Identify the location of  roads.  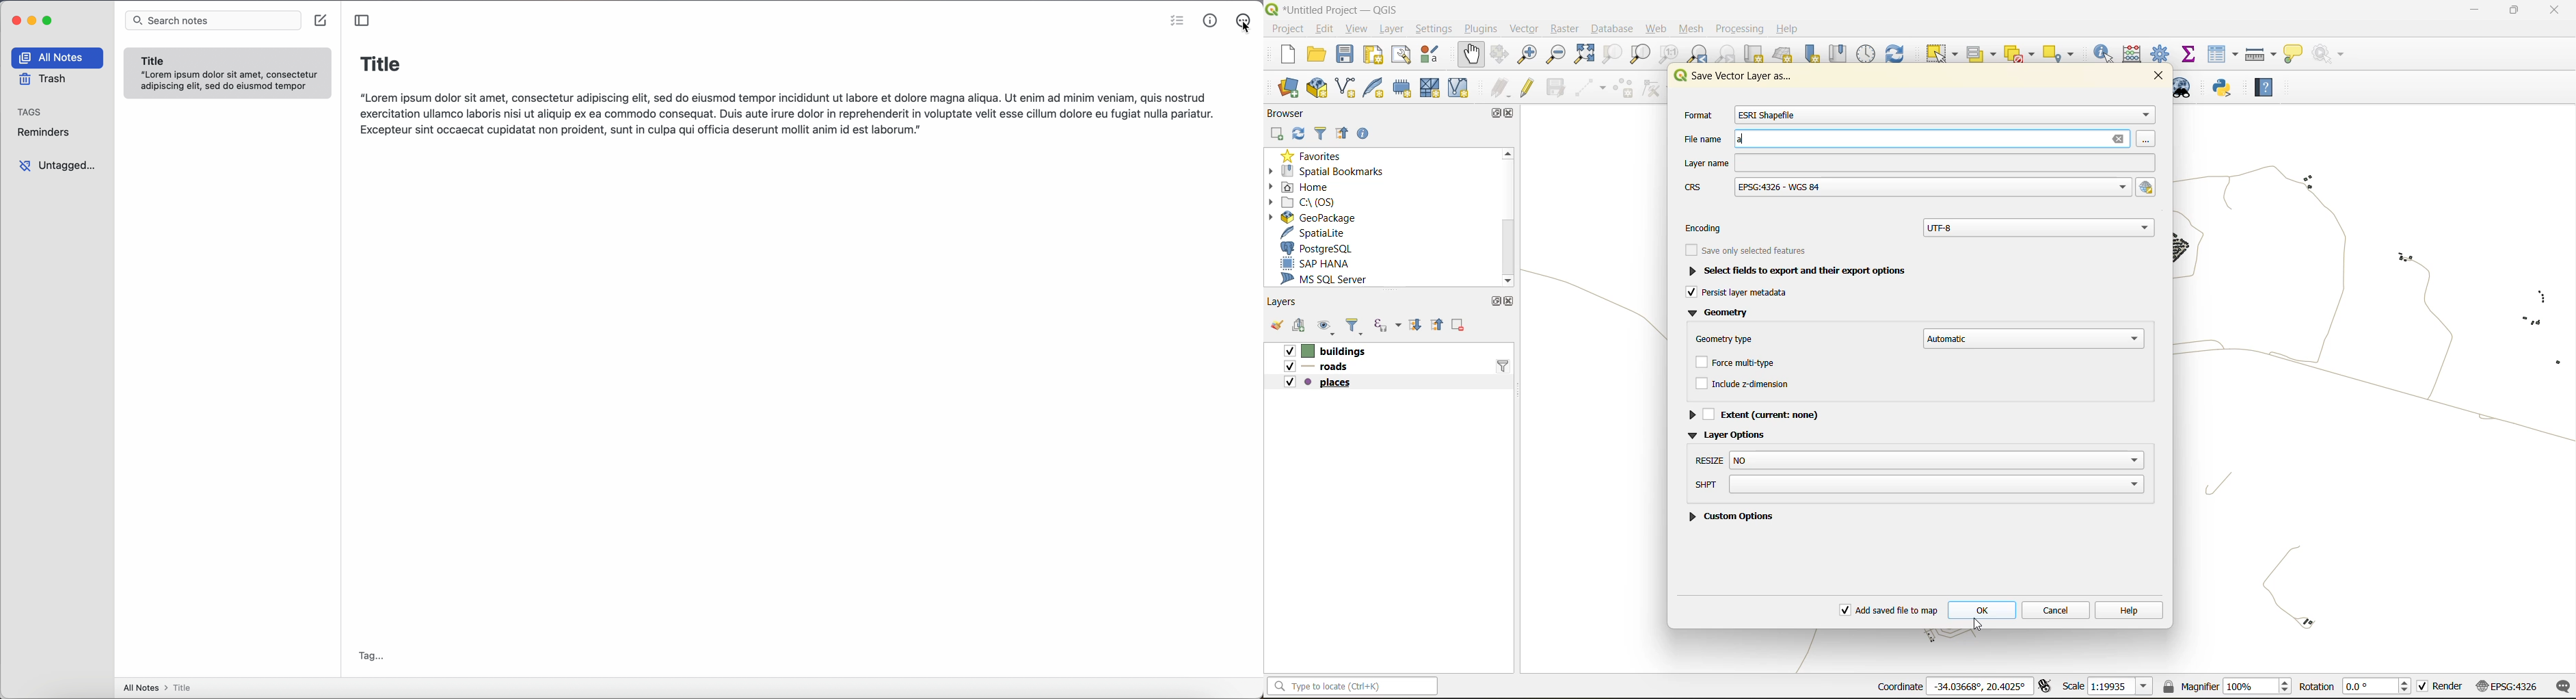
(1322, 367).